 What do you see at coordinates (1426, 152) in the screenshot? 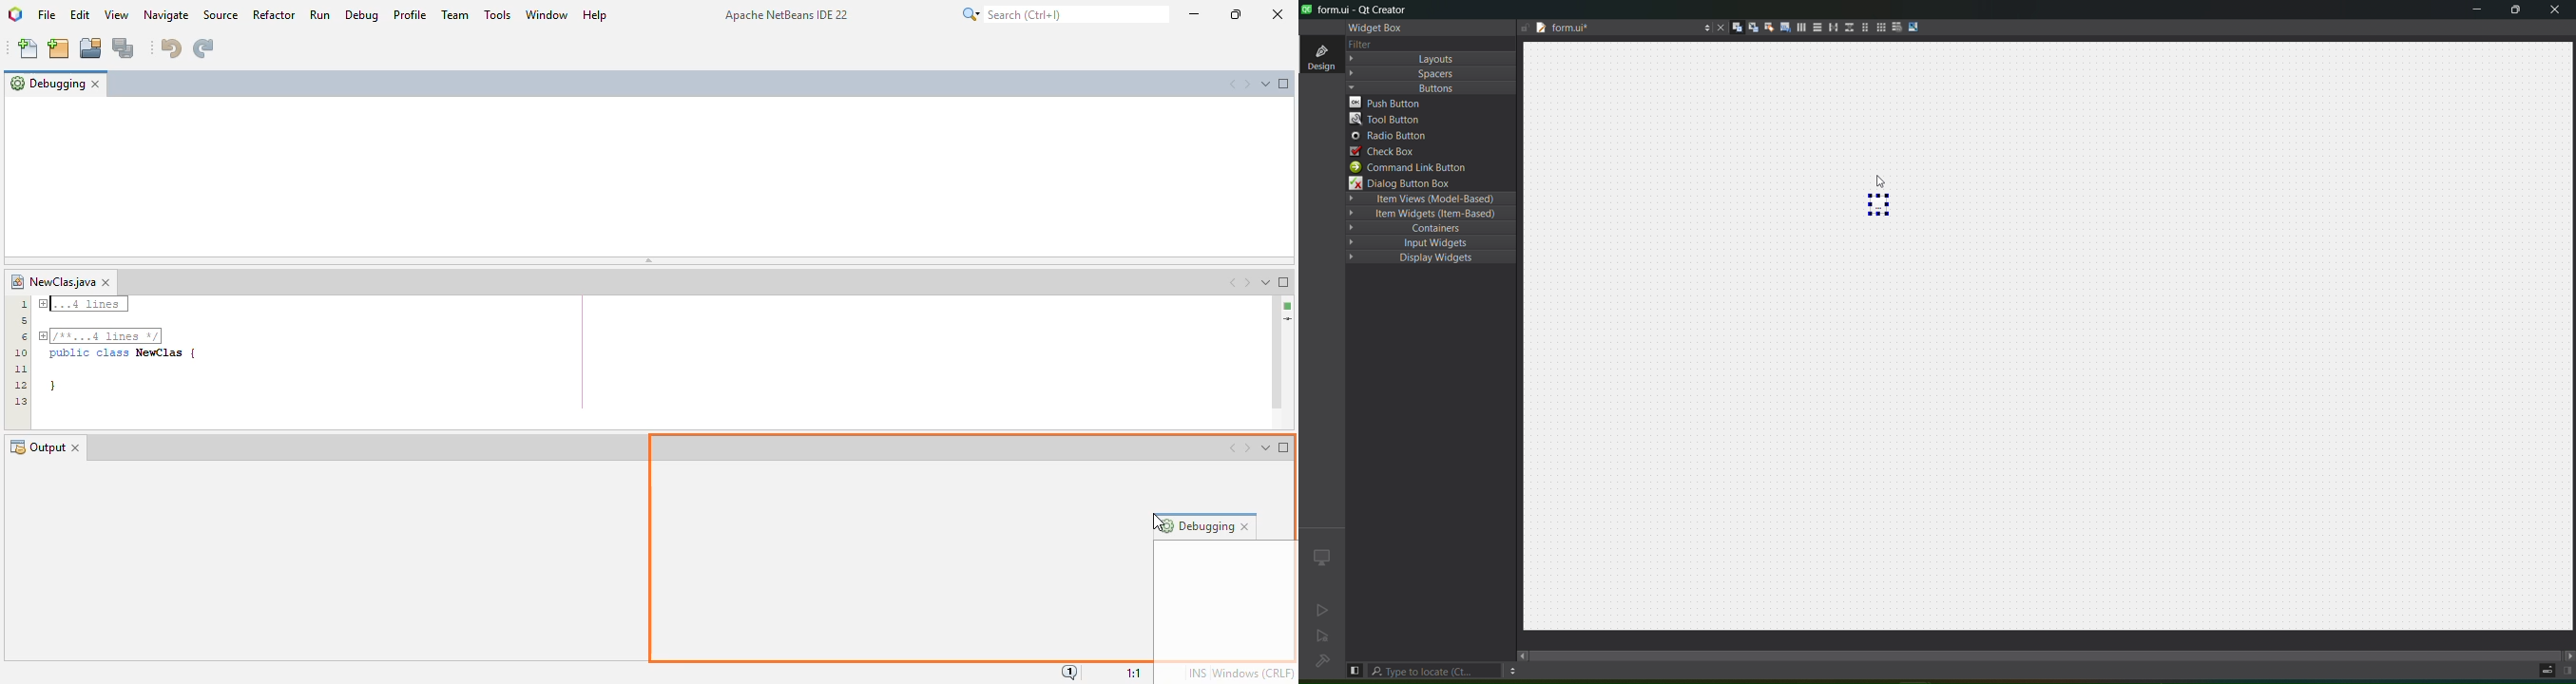
I see `check box` at bounding box center [1426, 152].